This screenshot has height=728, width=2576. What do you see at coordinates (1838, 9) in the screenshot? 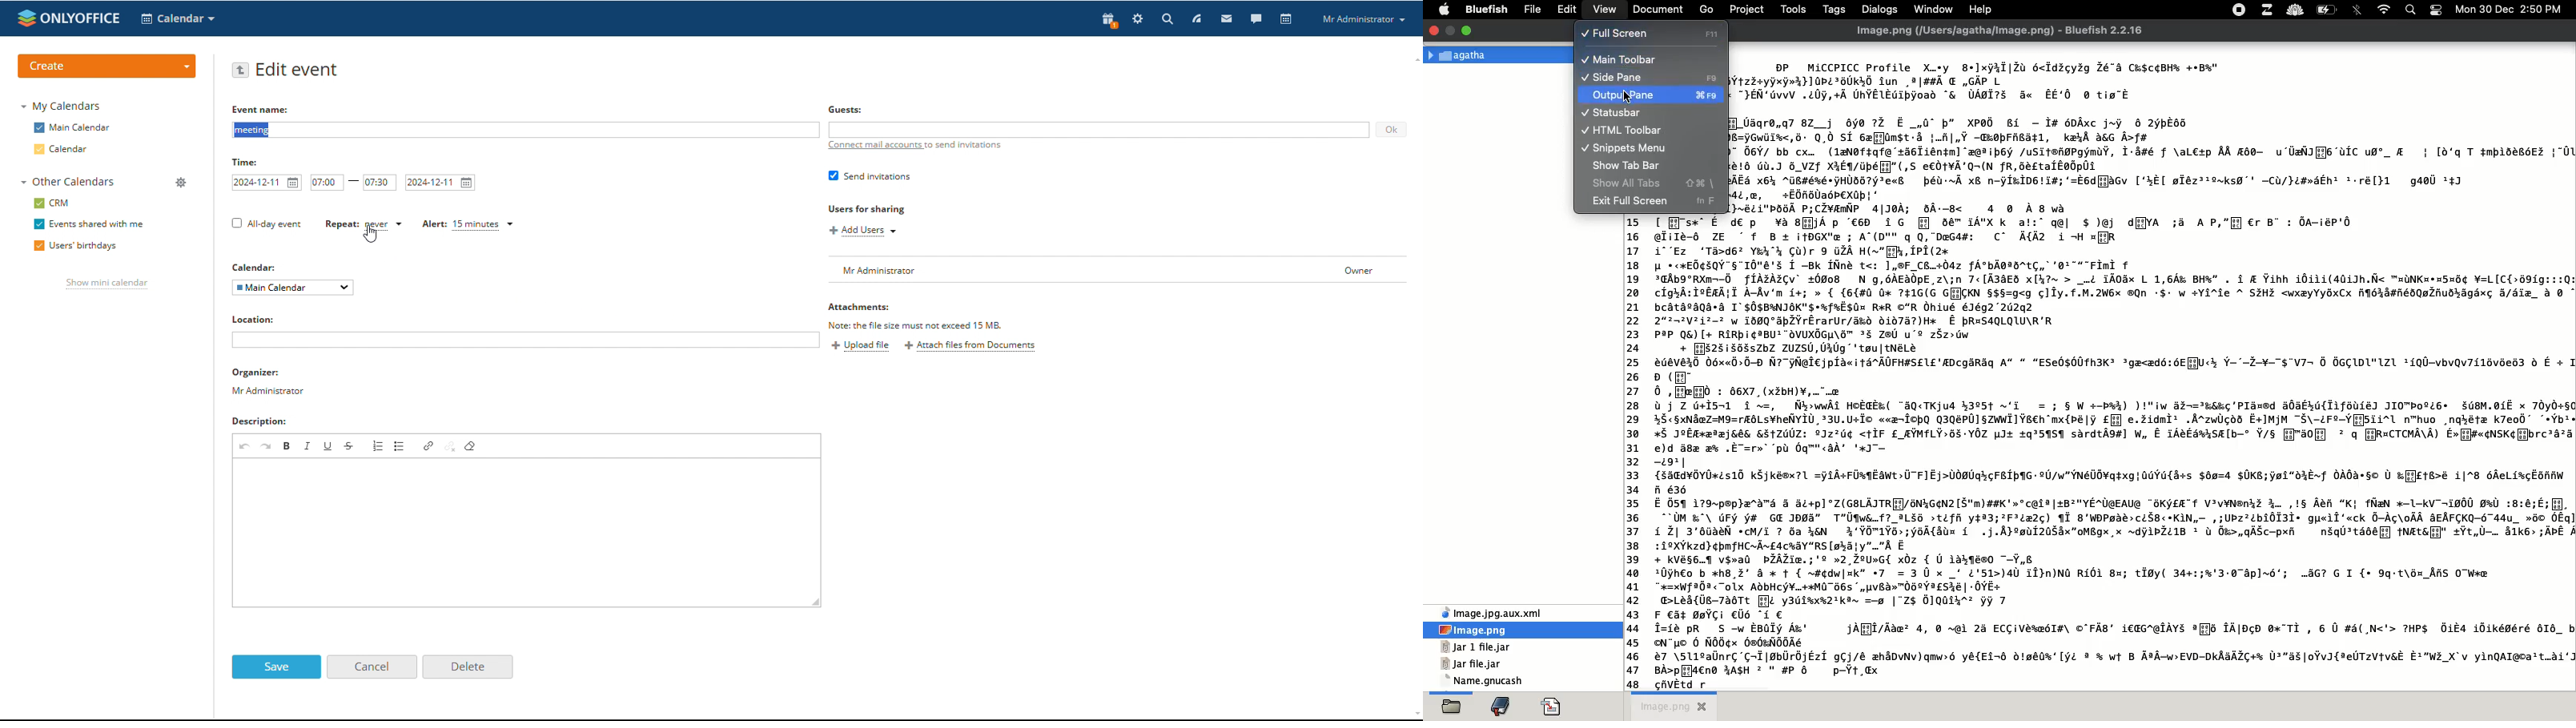
I see `tags` at bounding box center [1838, 9].